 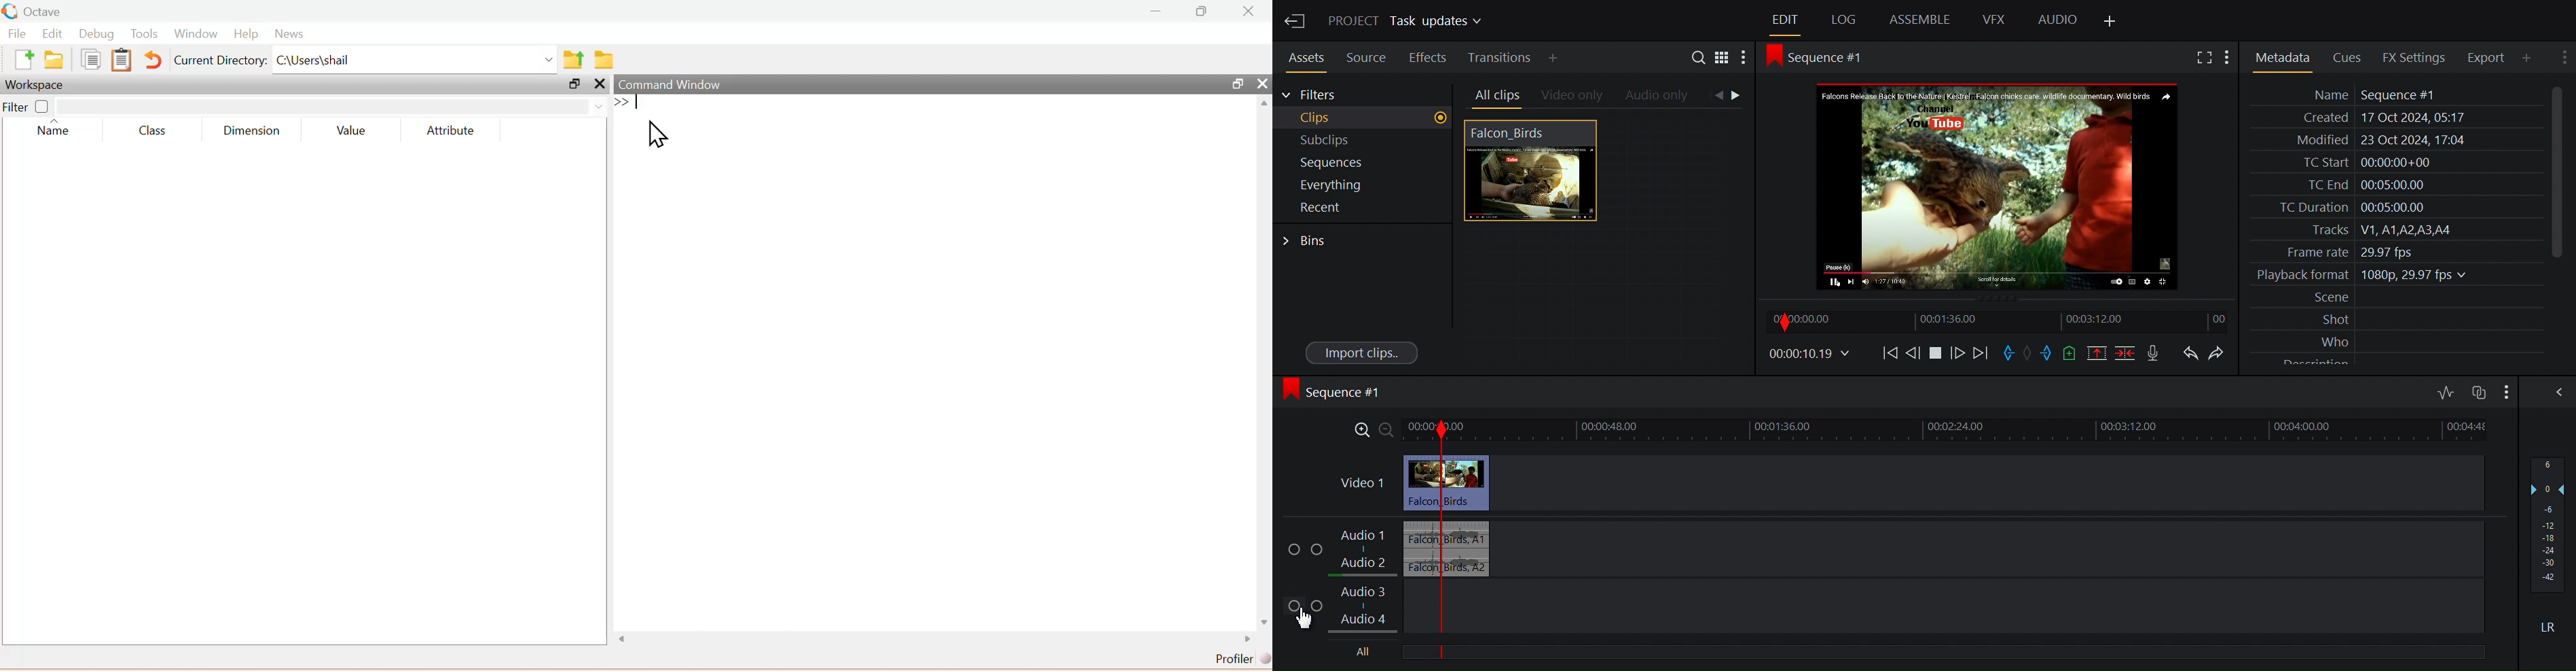 I want to click on Nudge one frame forward, so click(x=1959, y=356).